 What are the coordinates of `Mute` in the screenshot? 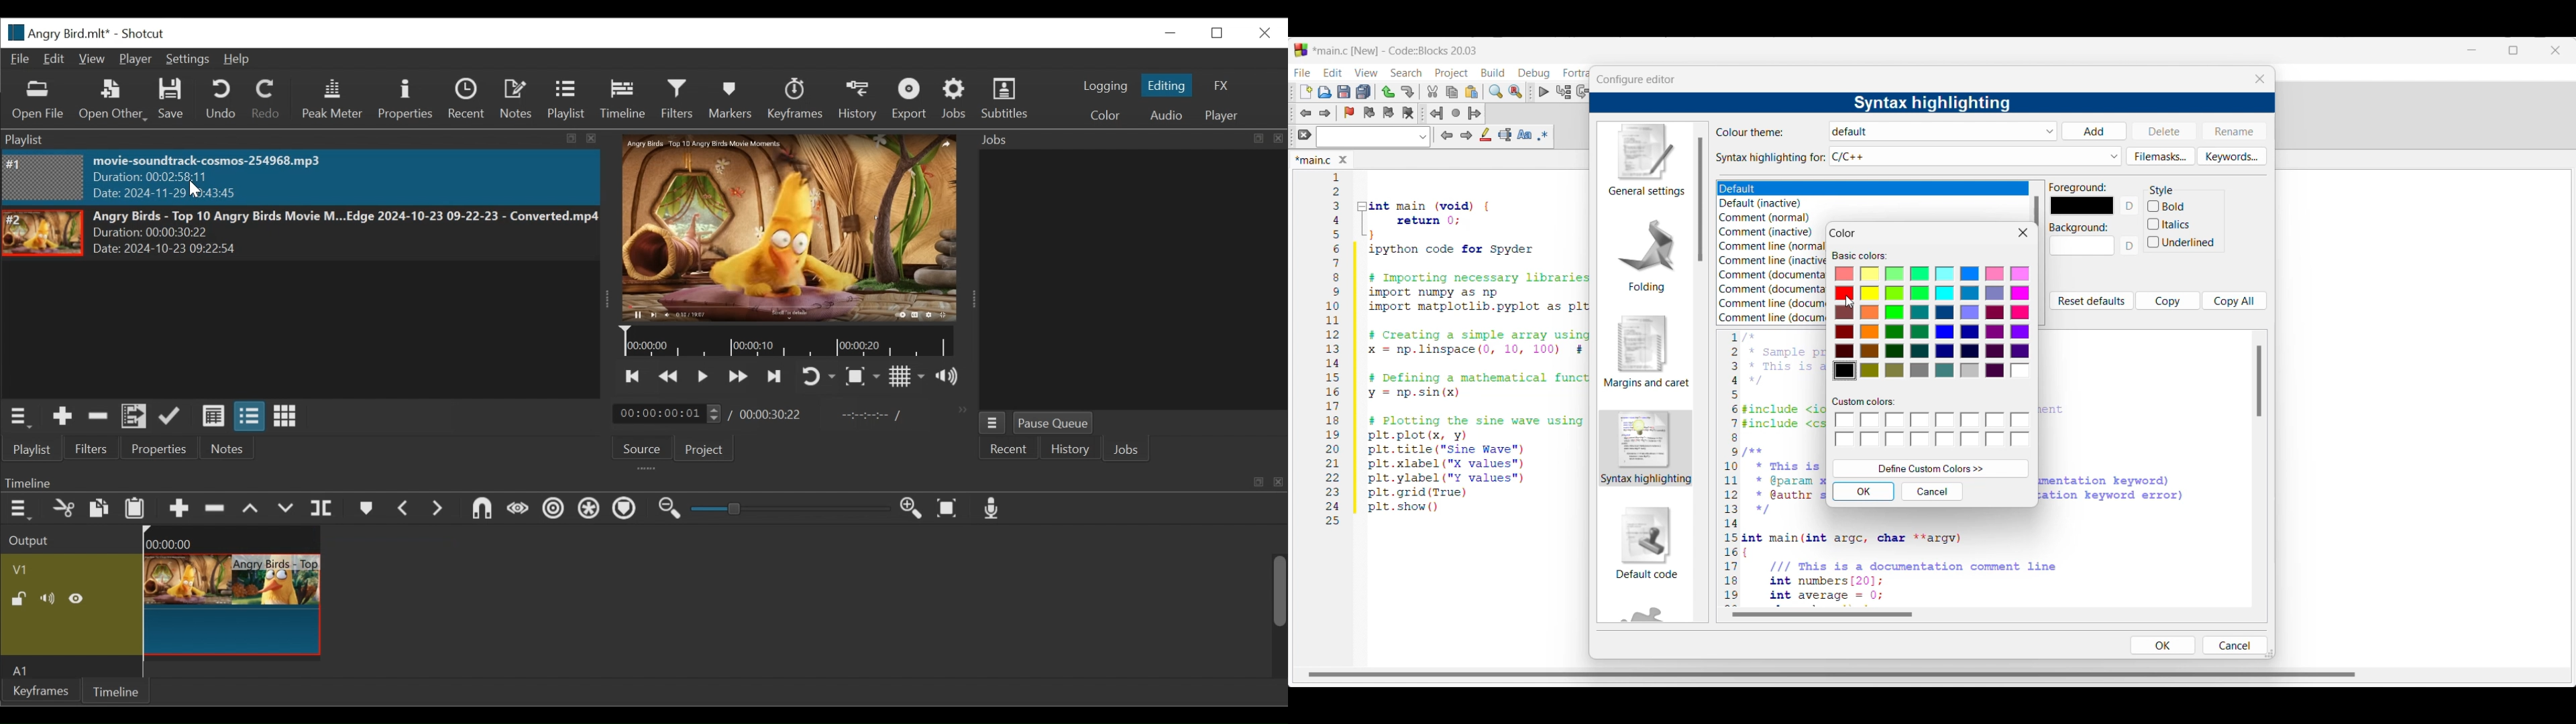 It's located at (50, 598).